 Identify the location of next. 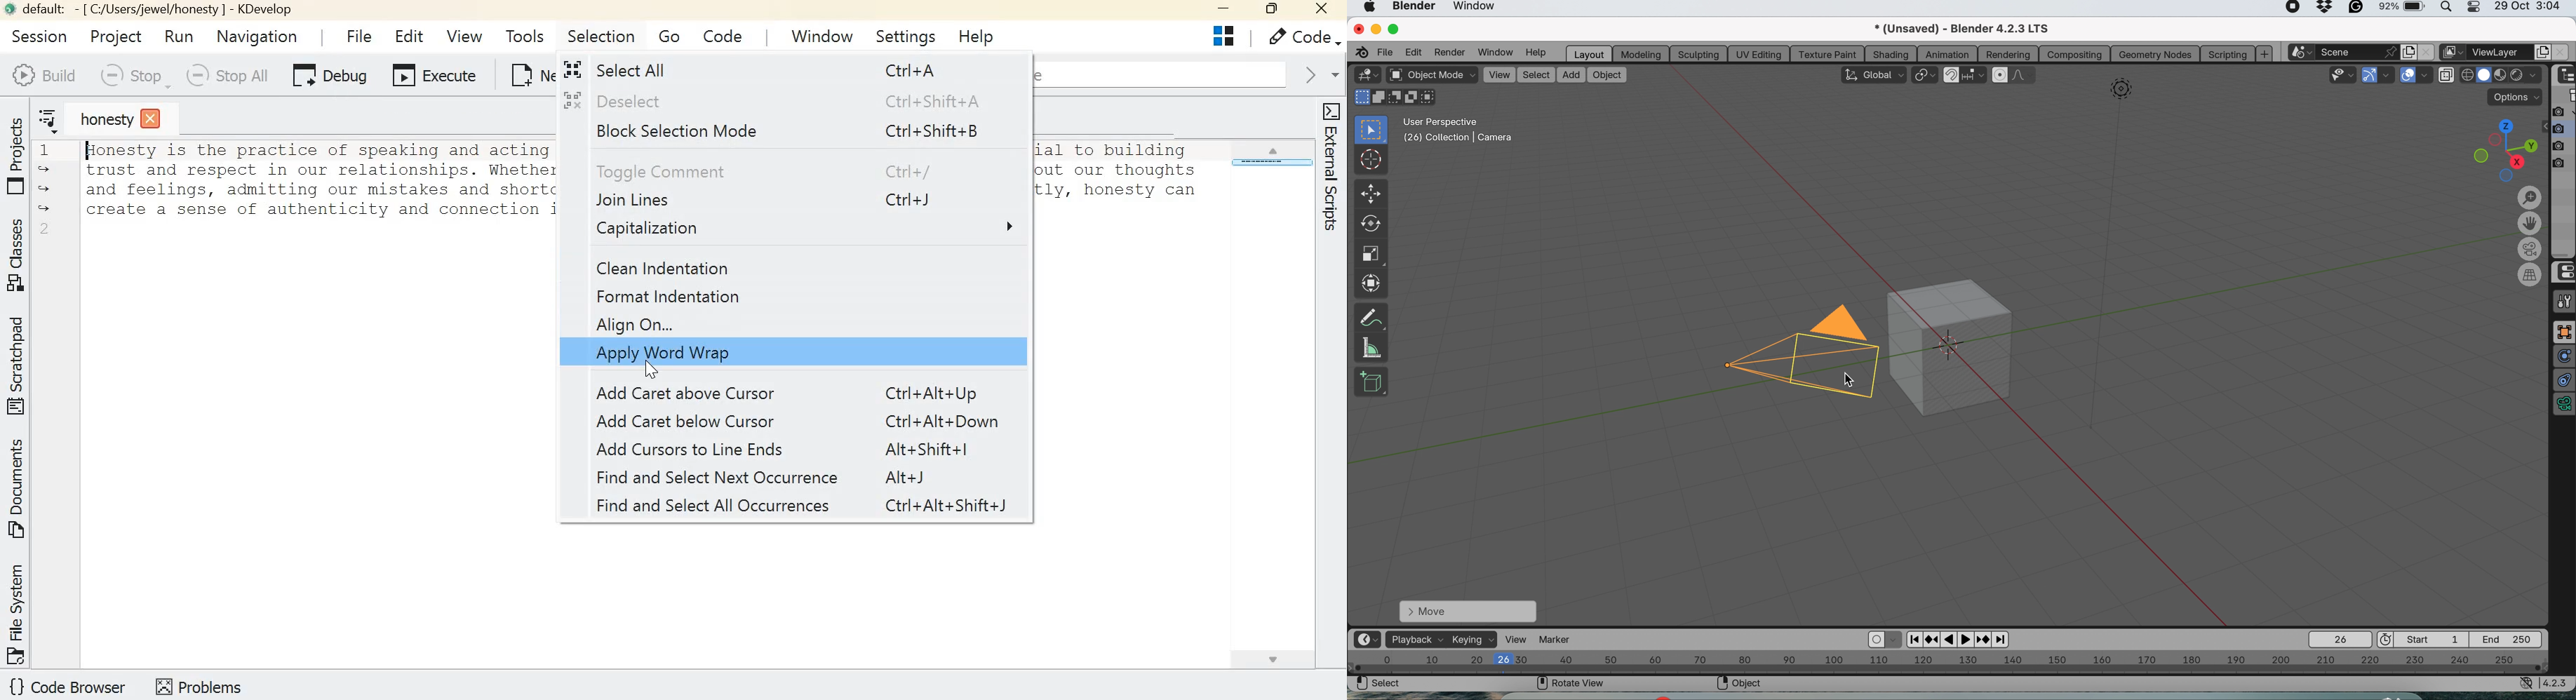
(2002, 640).